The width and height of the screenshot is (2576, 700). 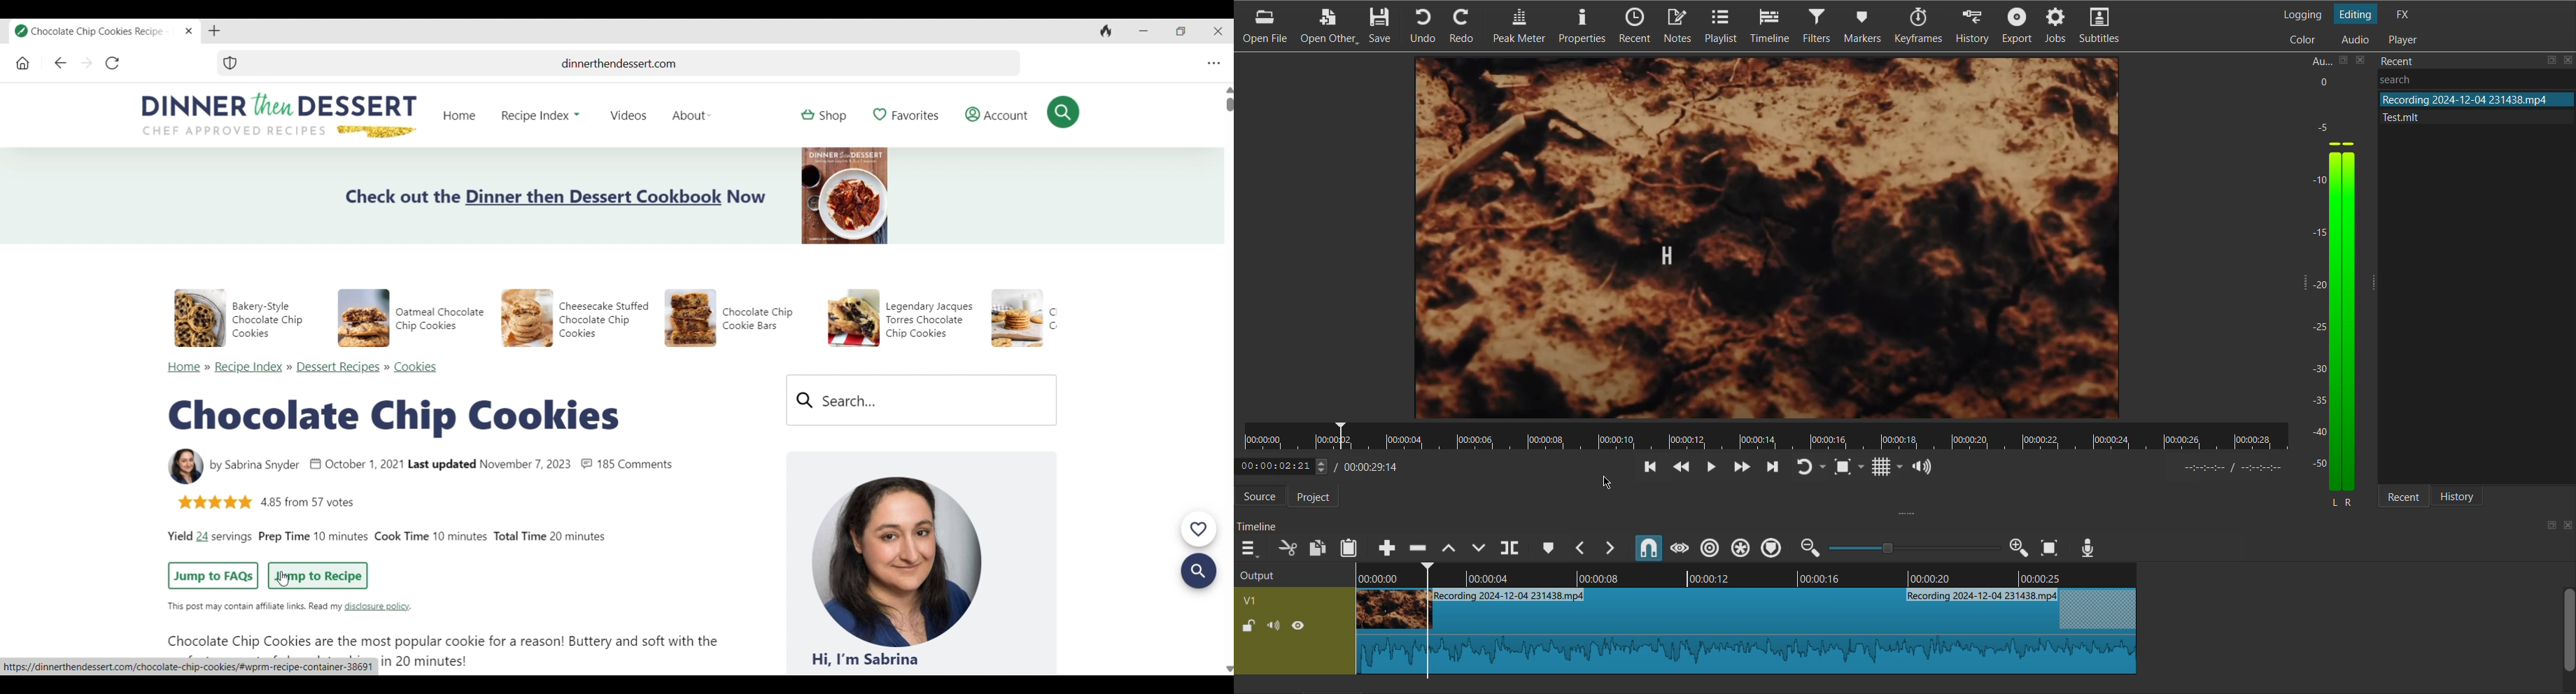 What do you see at coordinates (1260, 524) in the screenshot?
I see `Timeline ` at bounding box center [1260, 524].